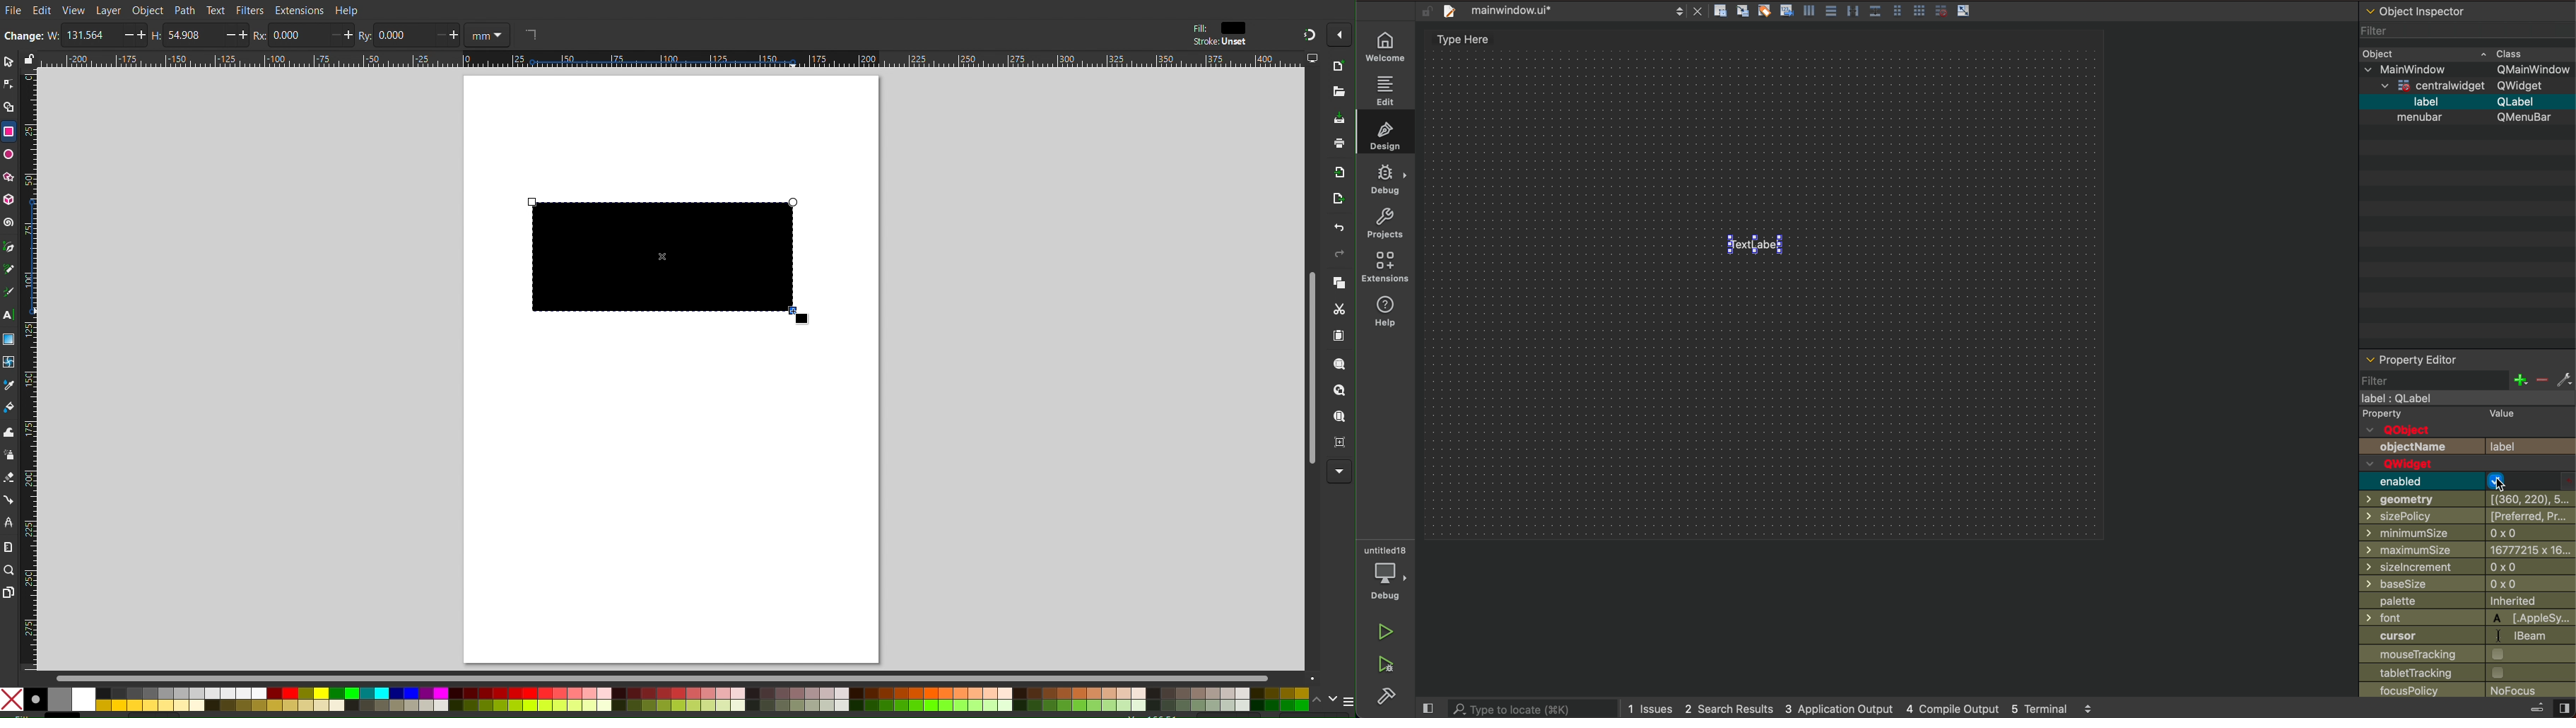 The image size is (2576, 728). What do you see at coordinates (2498, 673) in the screenshot?
I see `checkbox` at bounding box center [2498, 673].